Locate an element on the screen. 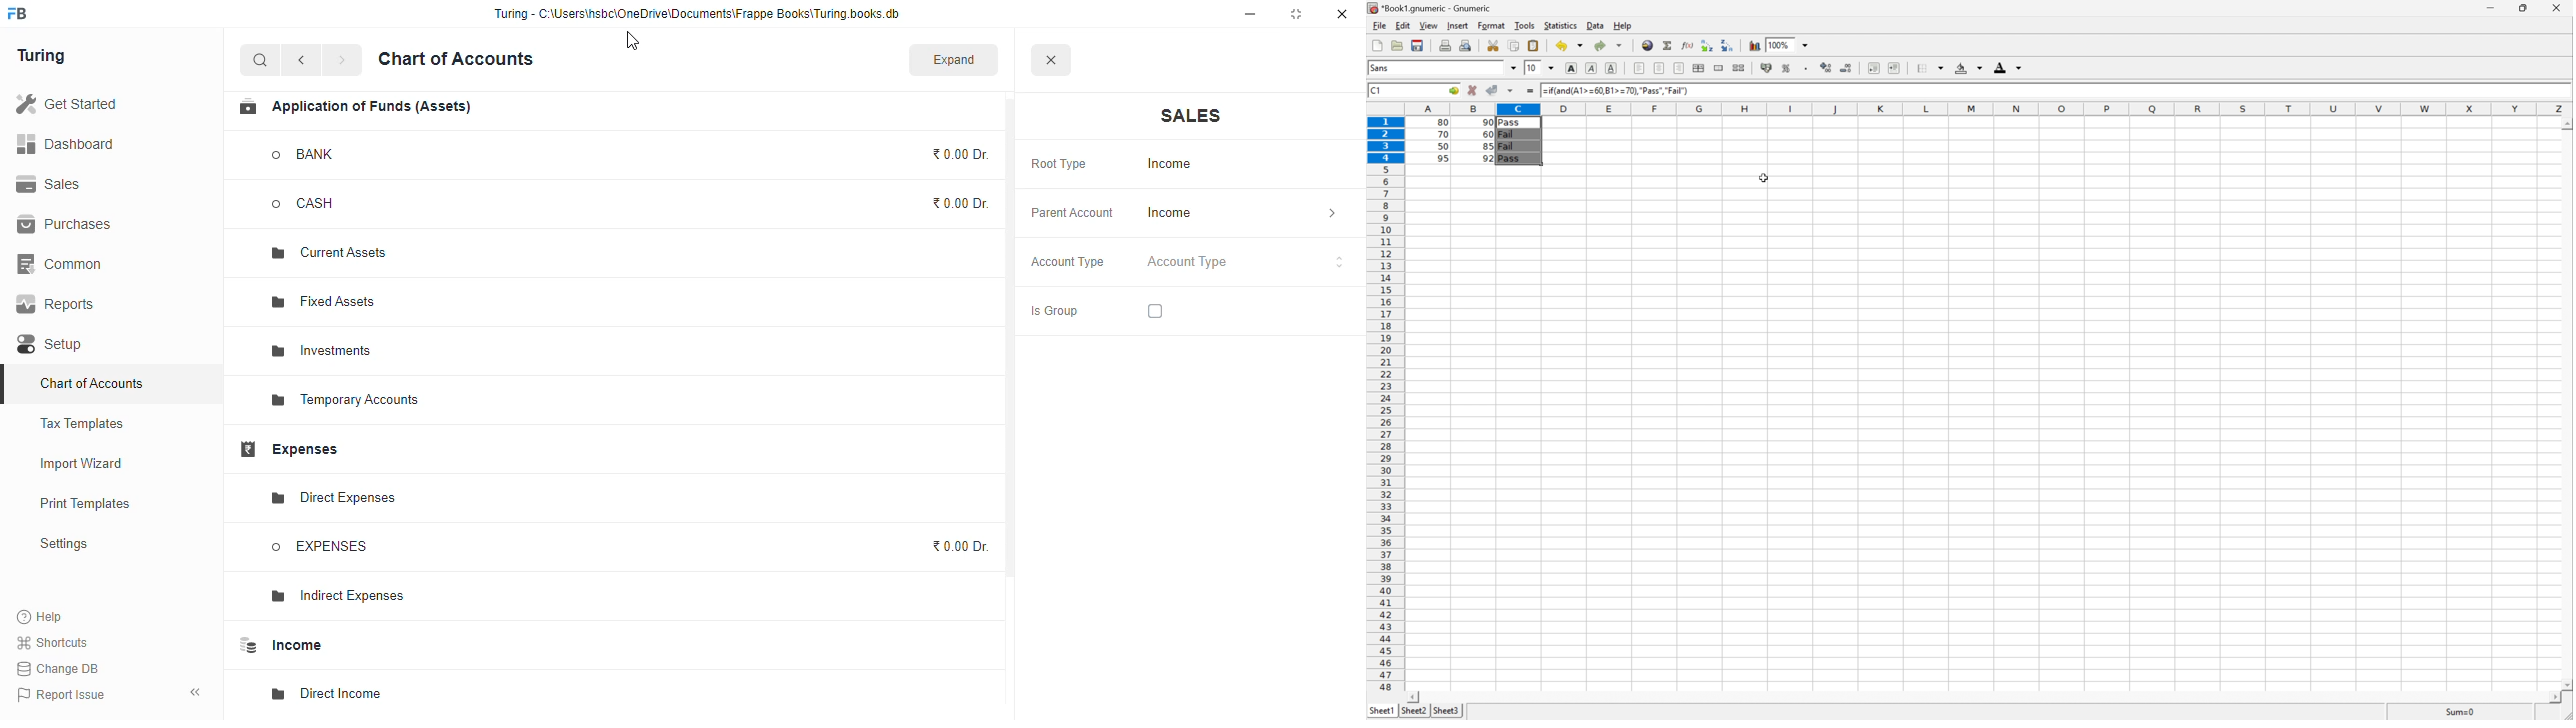  root type is located at coordinates (1059, 165).